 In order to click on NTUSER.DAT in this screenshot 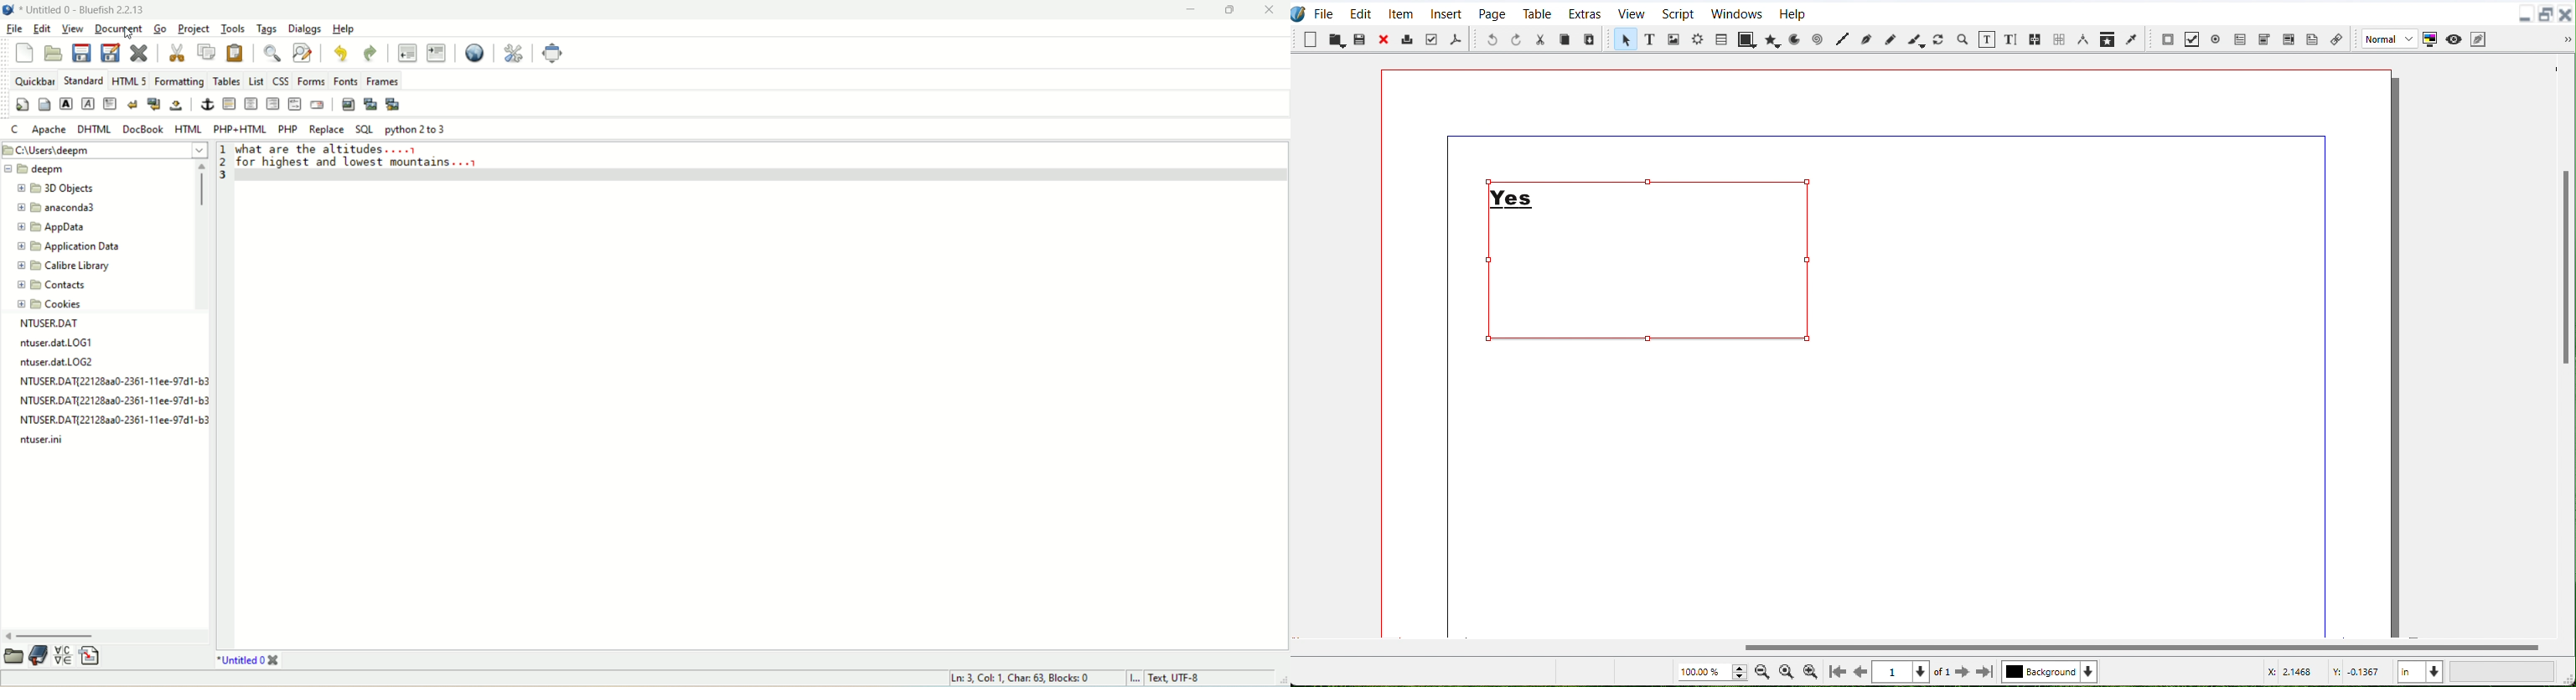, I will do `click(56, 323)`.